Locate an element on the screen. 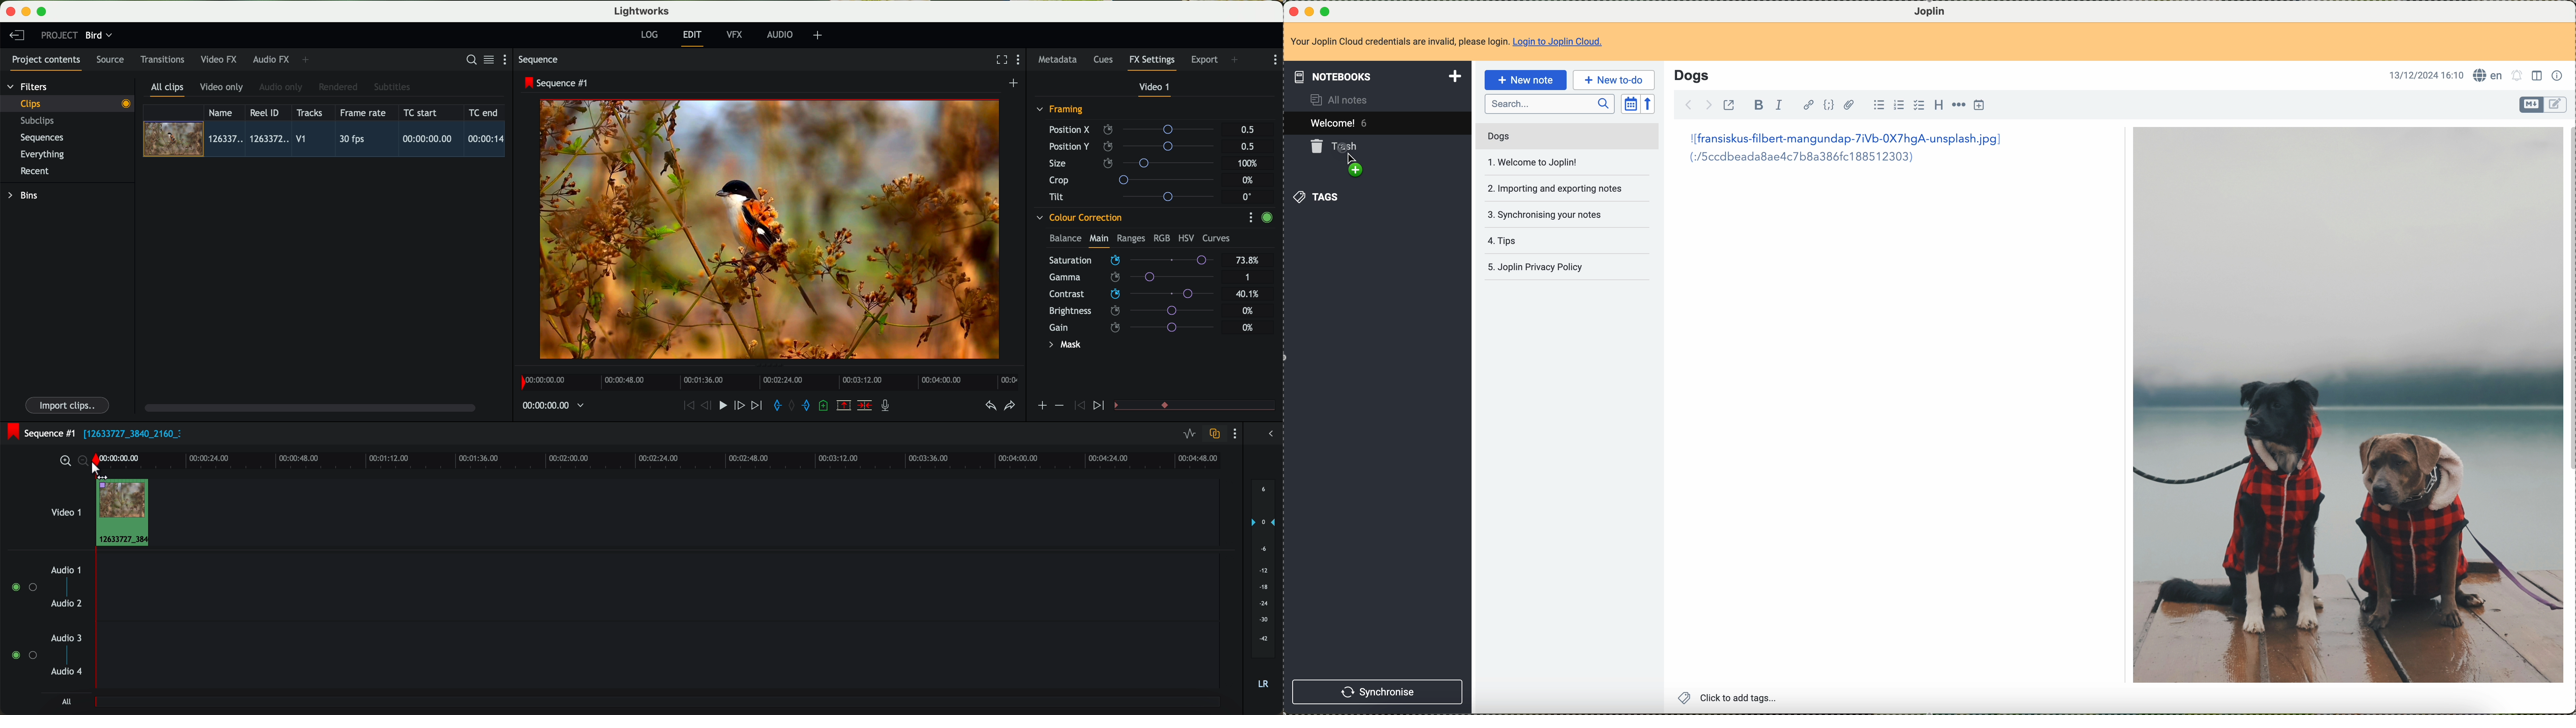  Cursor is located at coordinates (1348, 161).